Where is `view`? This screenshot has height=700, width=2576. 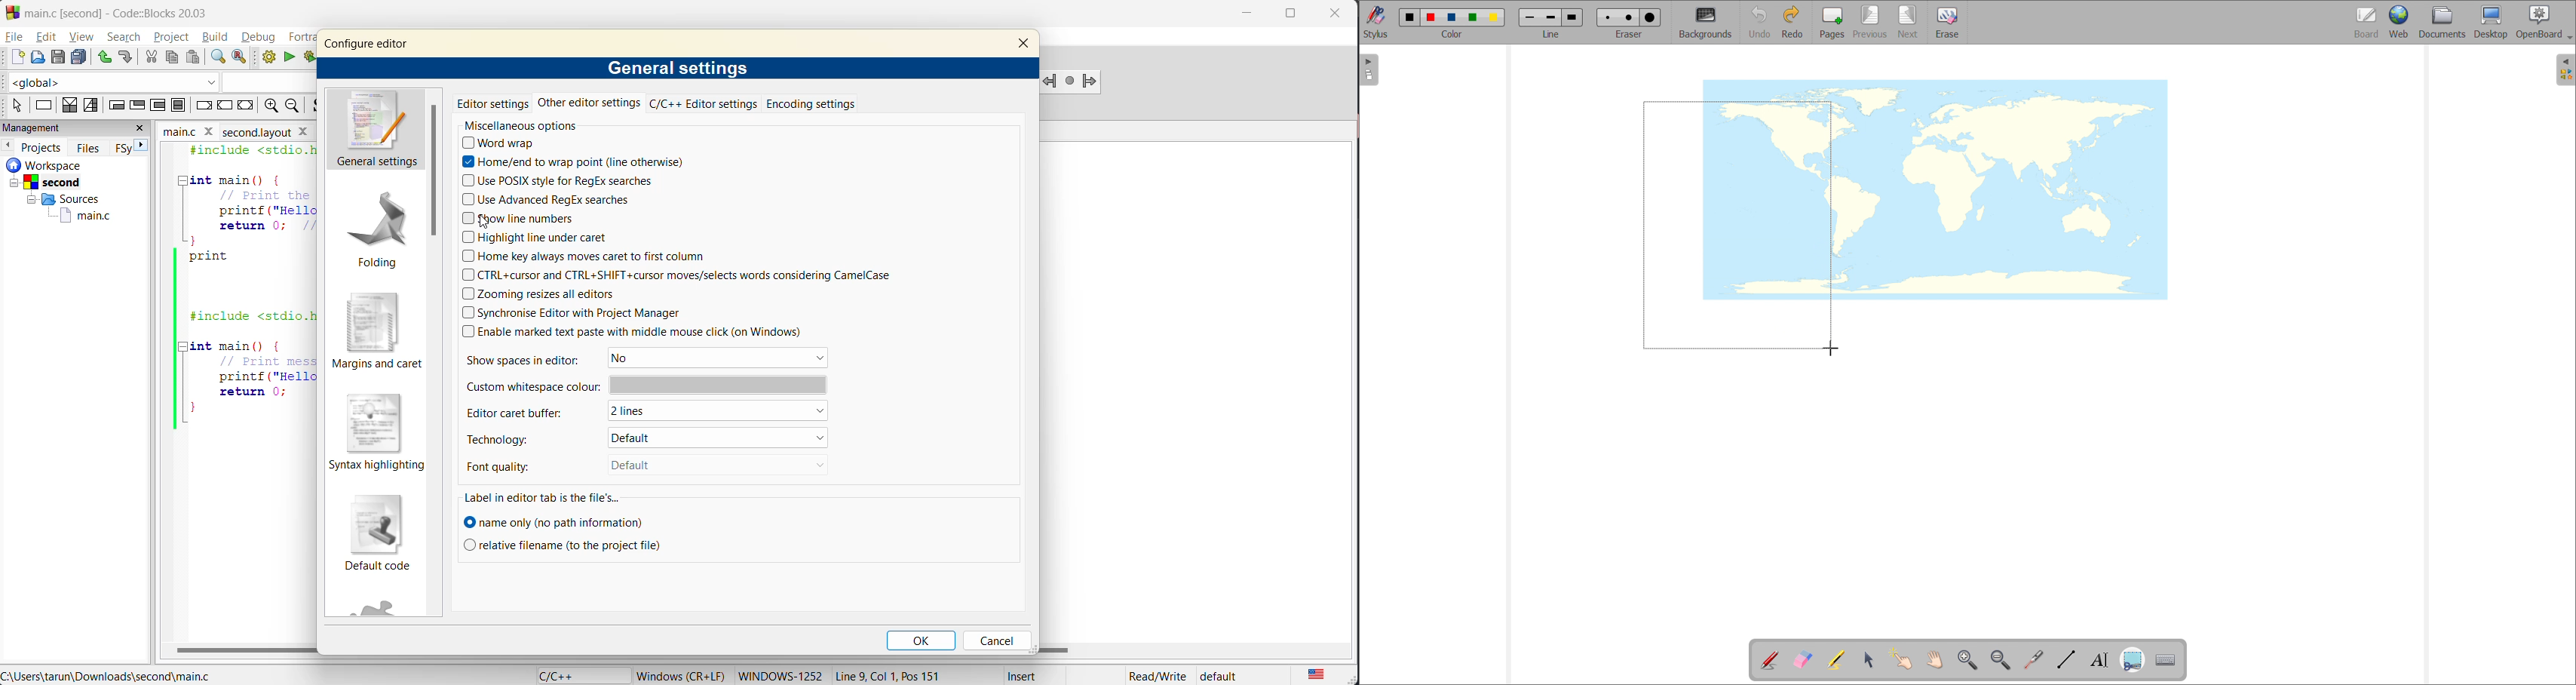 view is located at coordinates (85, 37).